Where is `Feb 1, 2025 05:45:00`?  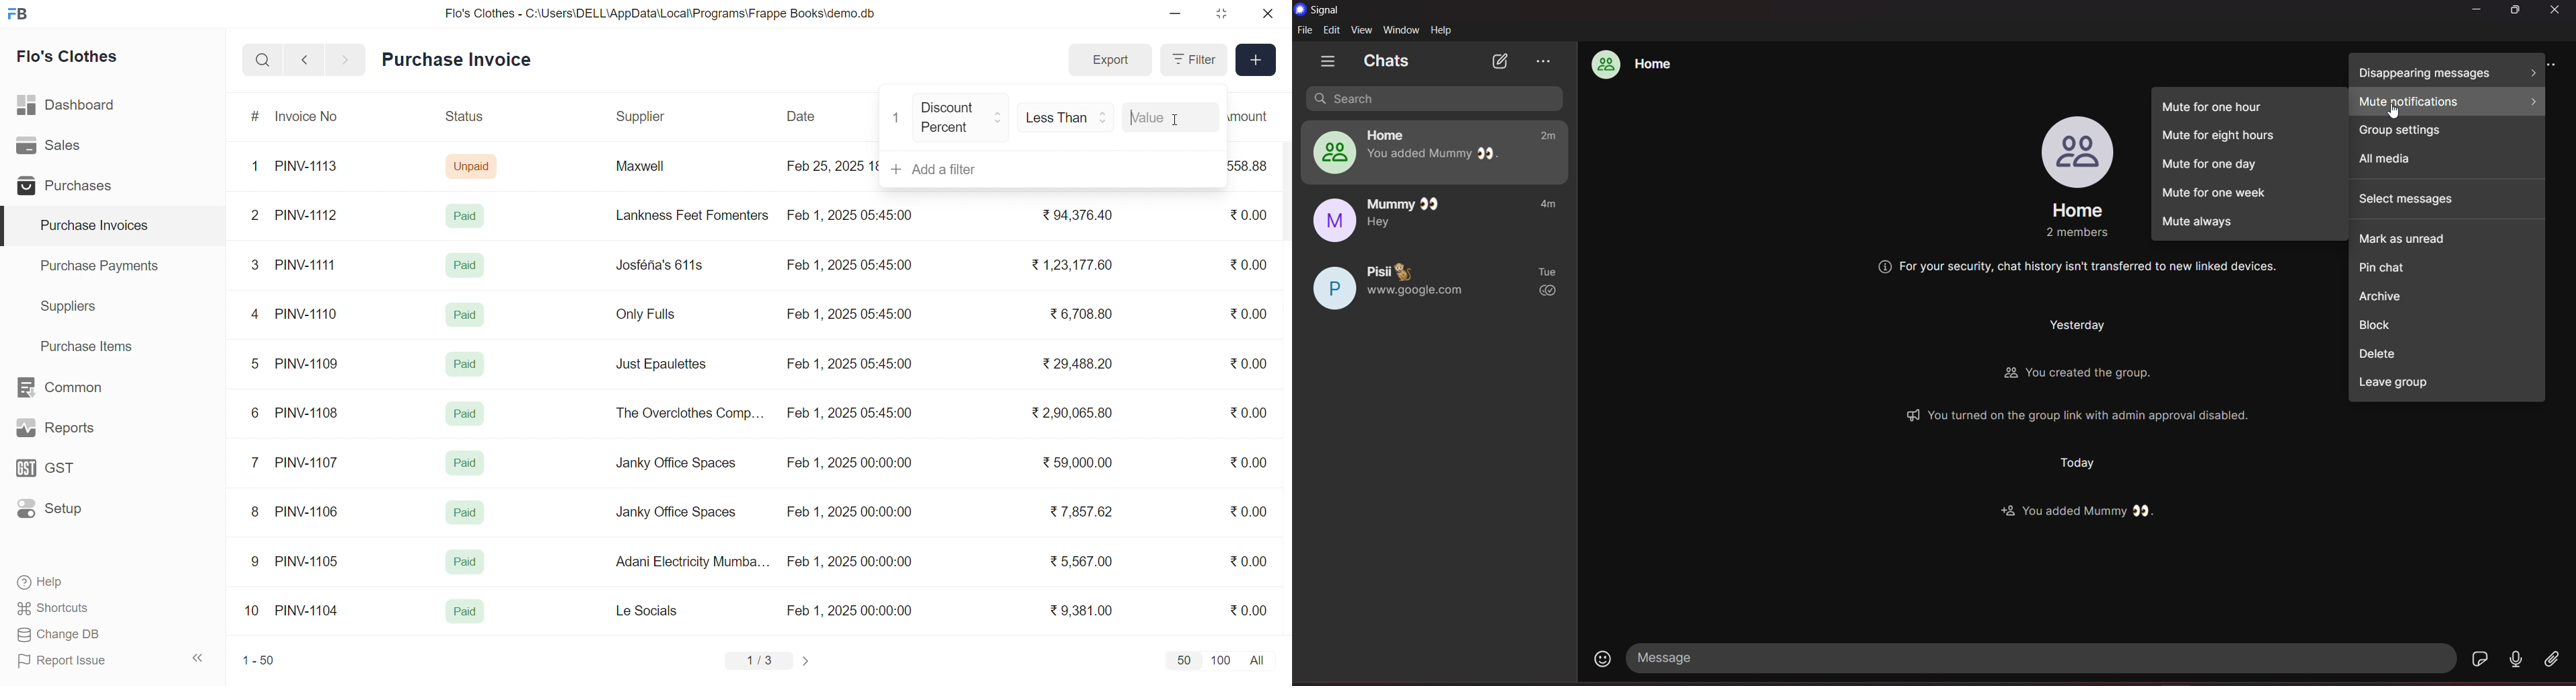 Feb 1, 2025 05:45:00 is located at coordinates (851, 414).